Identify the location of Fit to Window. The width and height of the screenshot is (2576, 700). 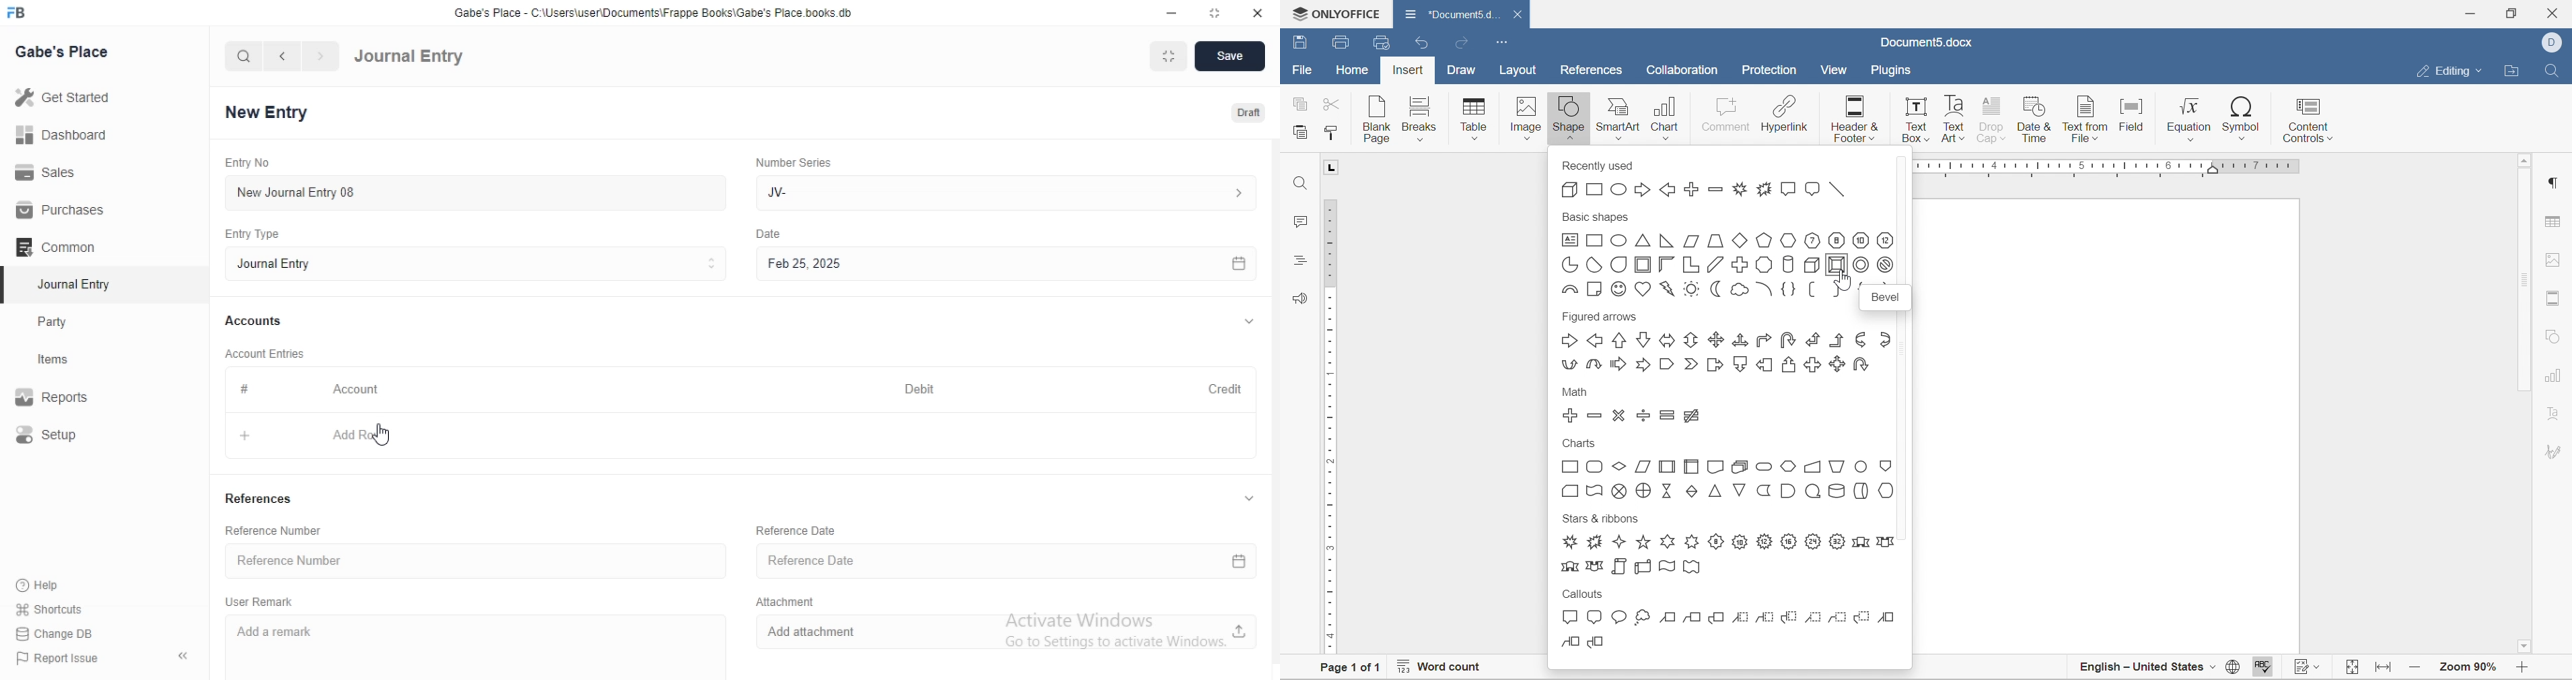
(1170, 56).